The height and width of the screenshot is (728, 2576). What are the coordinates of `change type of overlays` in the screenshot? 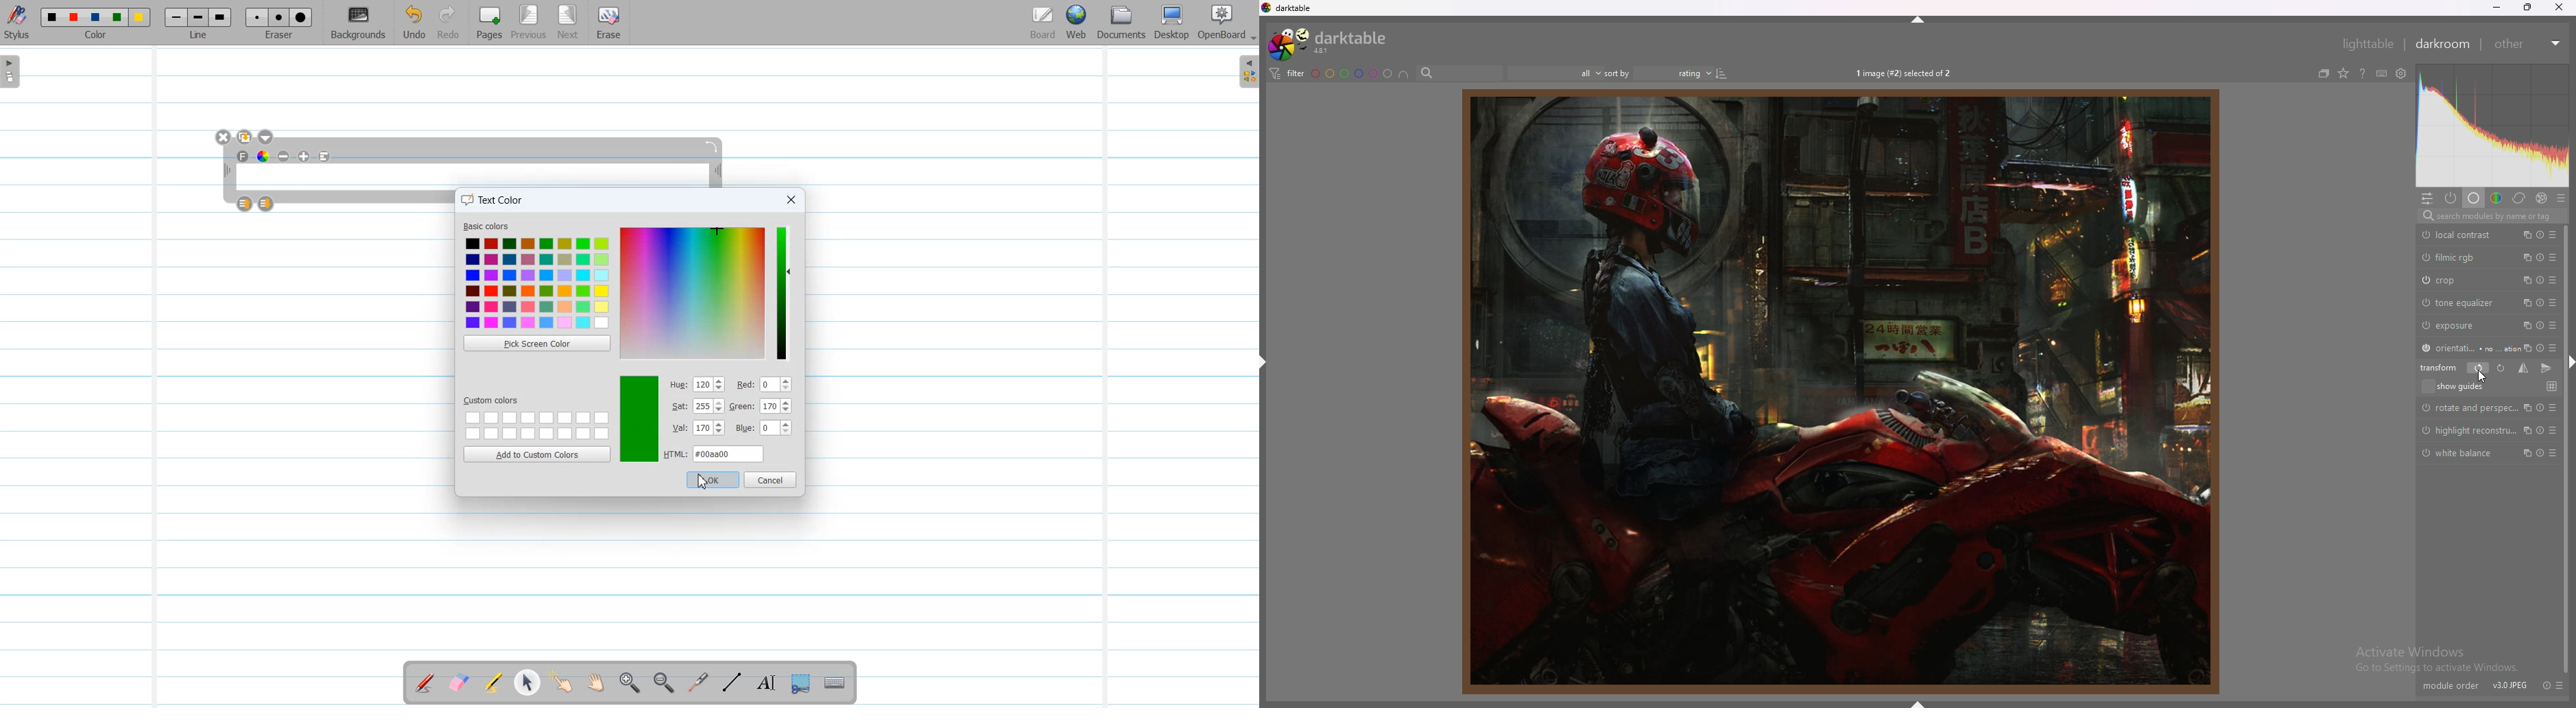 It's located at (2344, 73).